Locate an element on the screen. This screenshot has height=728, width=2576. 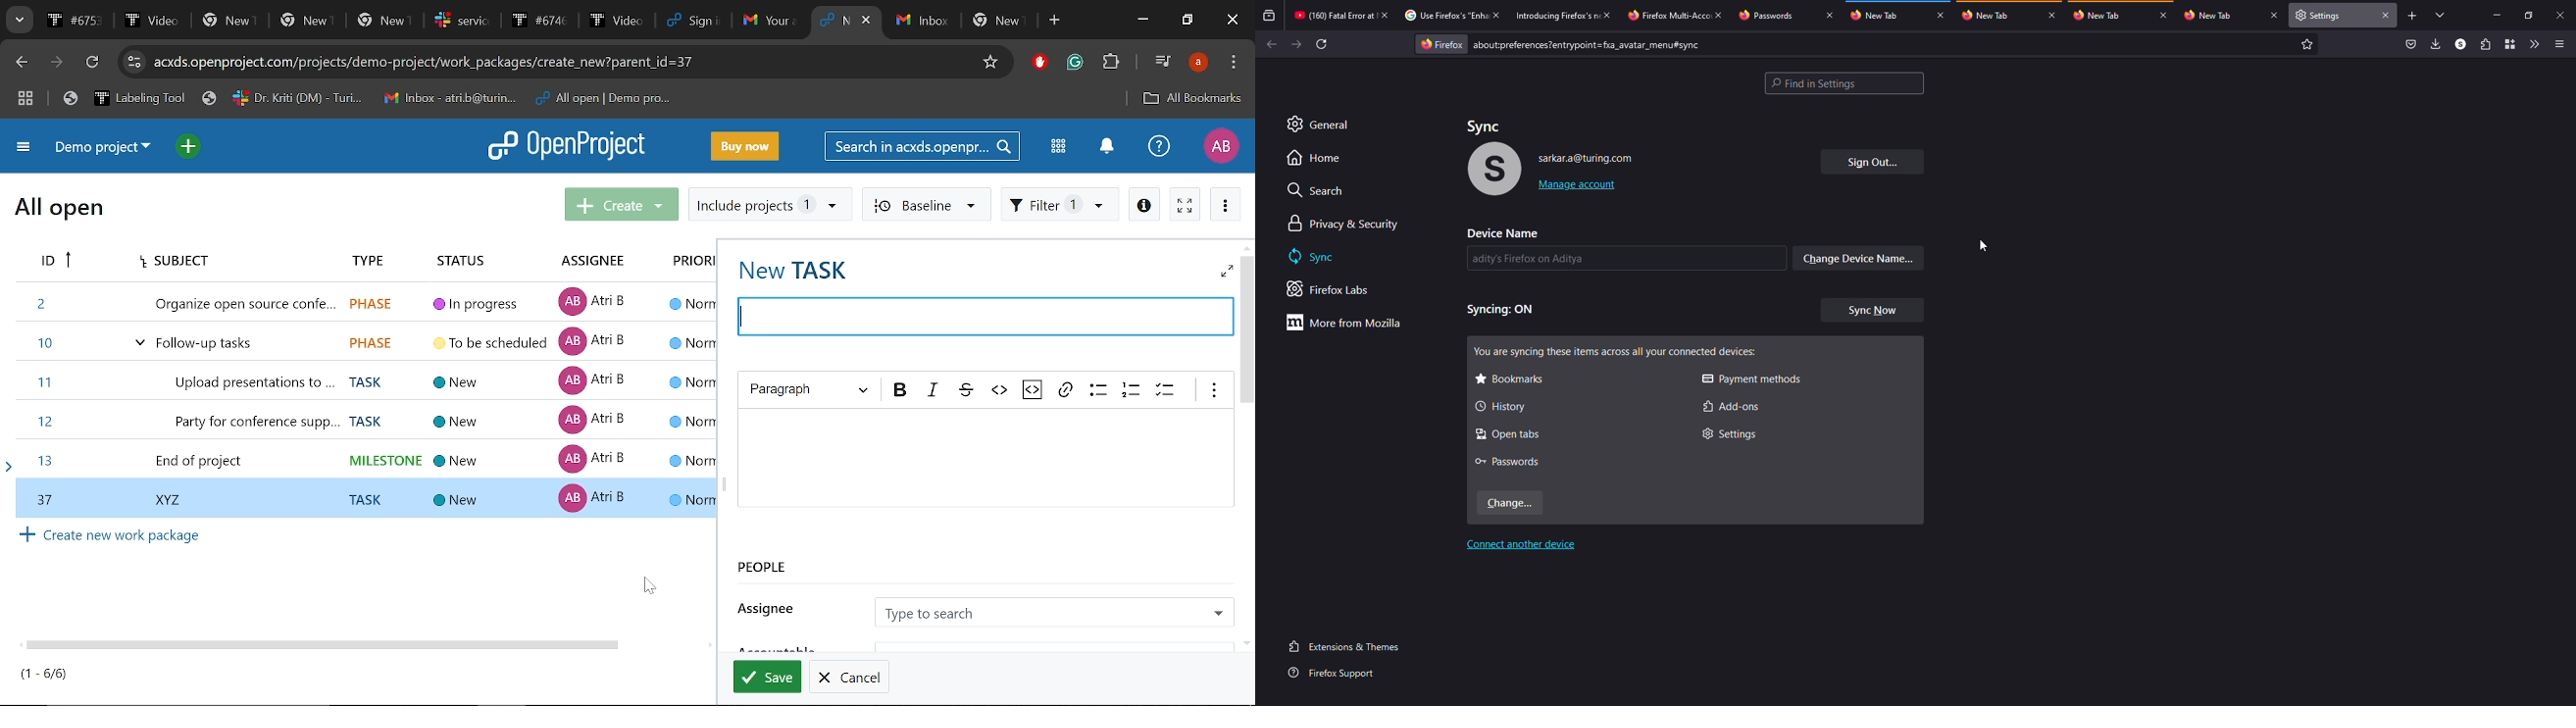
profile is located at coordinates (2462, 43).